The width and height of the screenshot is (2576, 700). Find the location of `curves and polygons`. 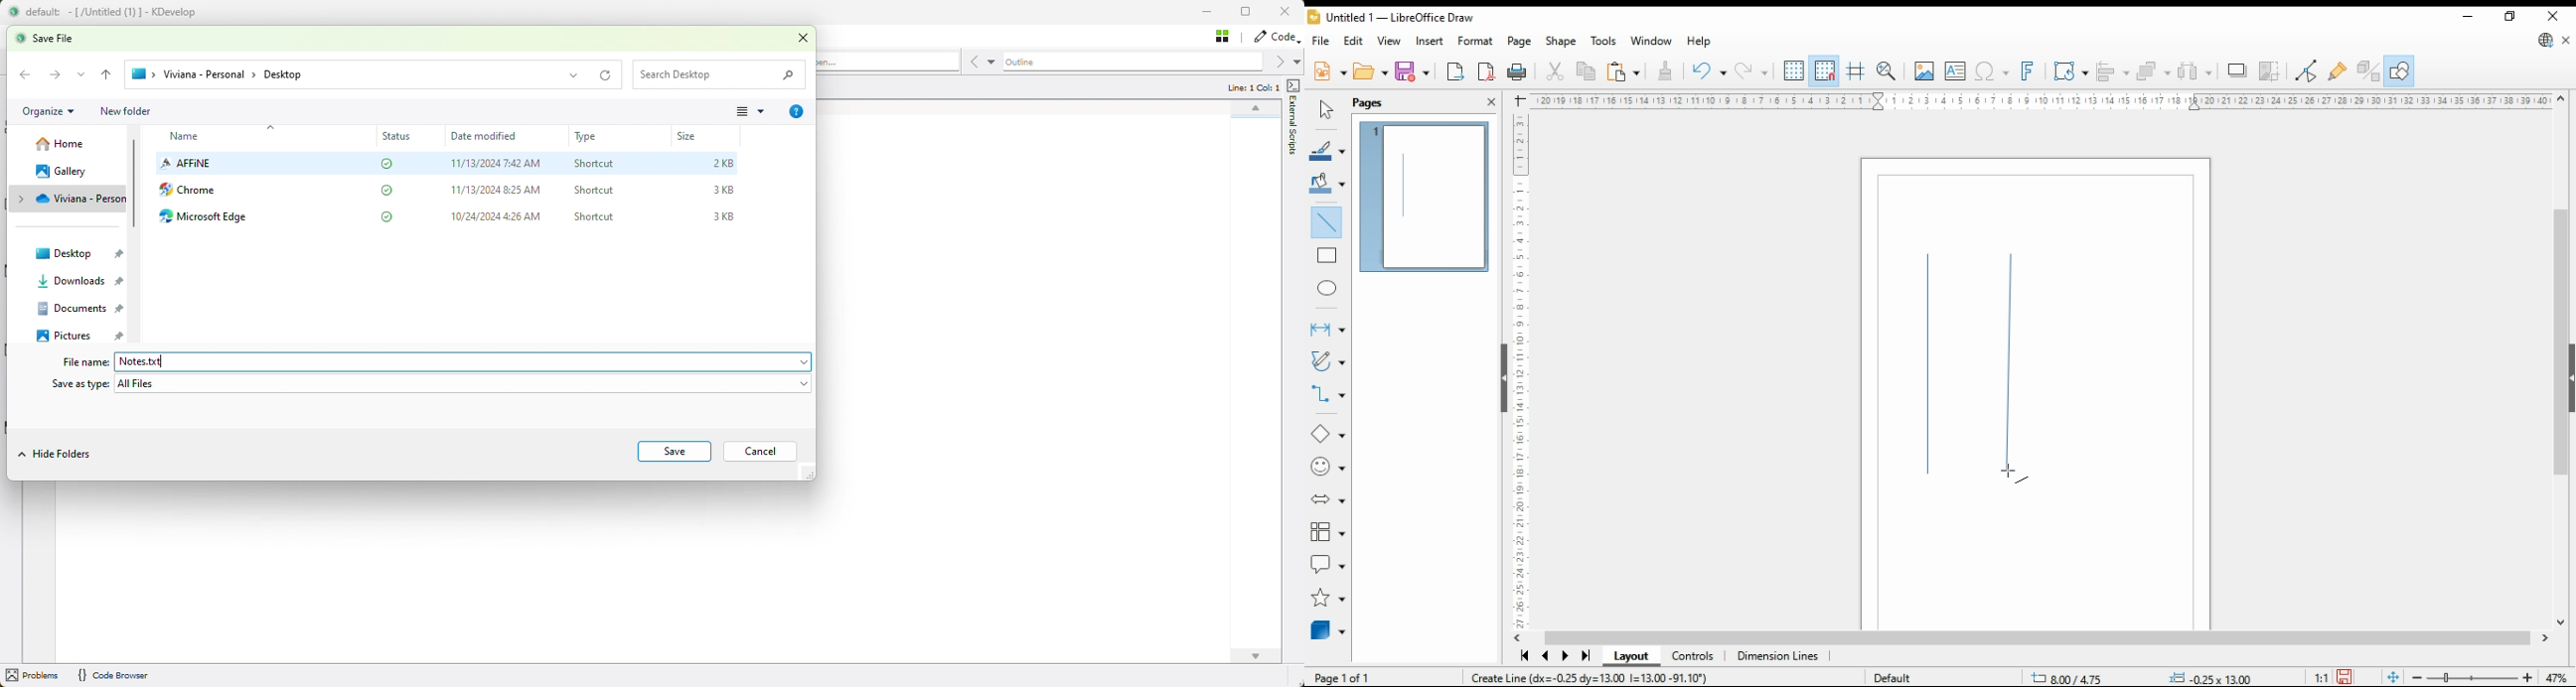

curves and polygons is located at coordinates (1326, 362).